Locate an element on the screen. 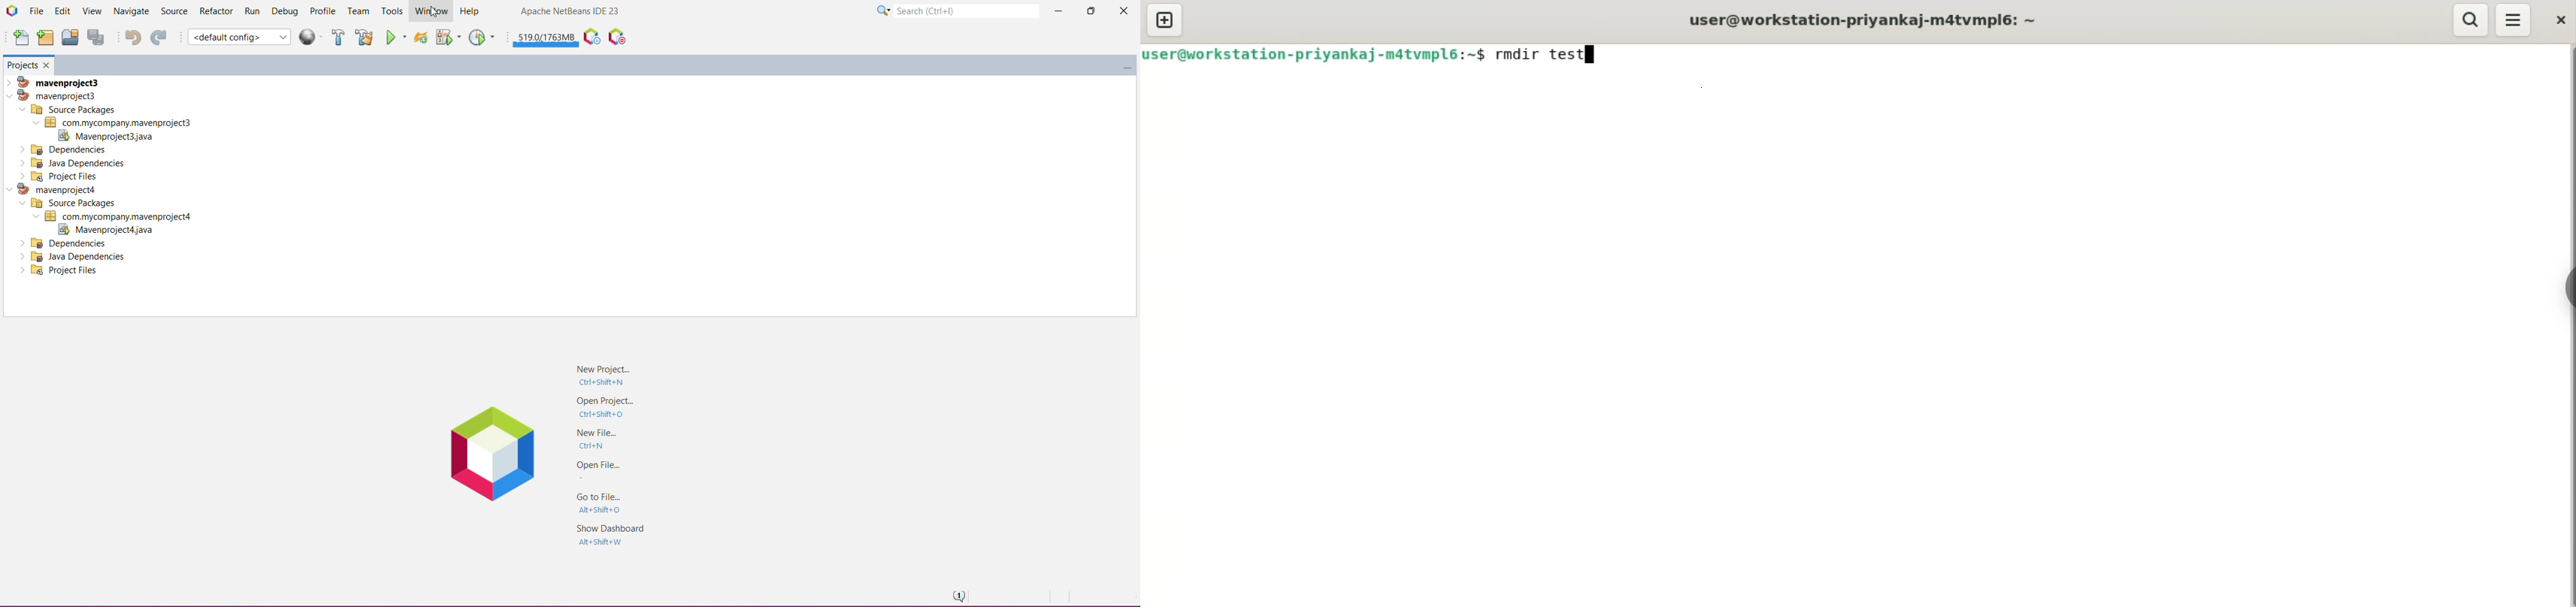 This screenshot has height=616, width=2576. Click to force Garbage Collection is located at coordinates (546, 37).